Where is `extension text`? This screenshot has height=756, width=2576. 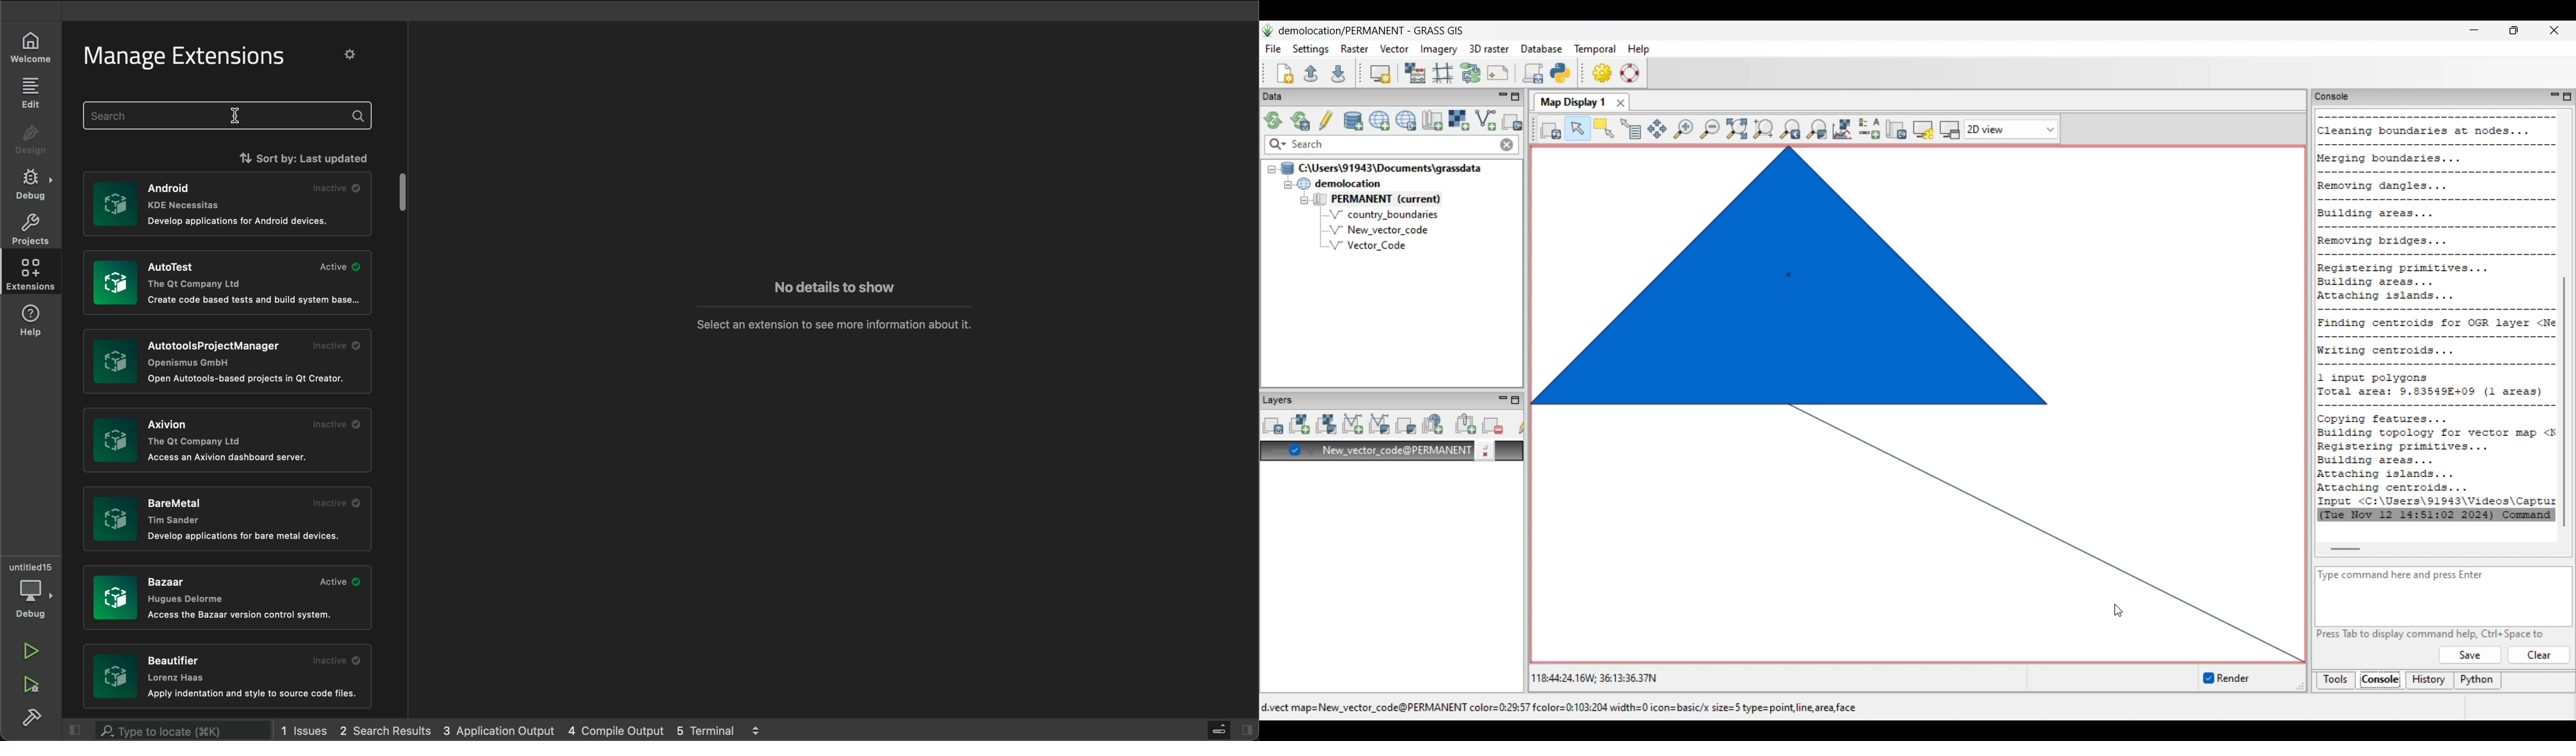
extension text is located at coordinates (181, 507).